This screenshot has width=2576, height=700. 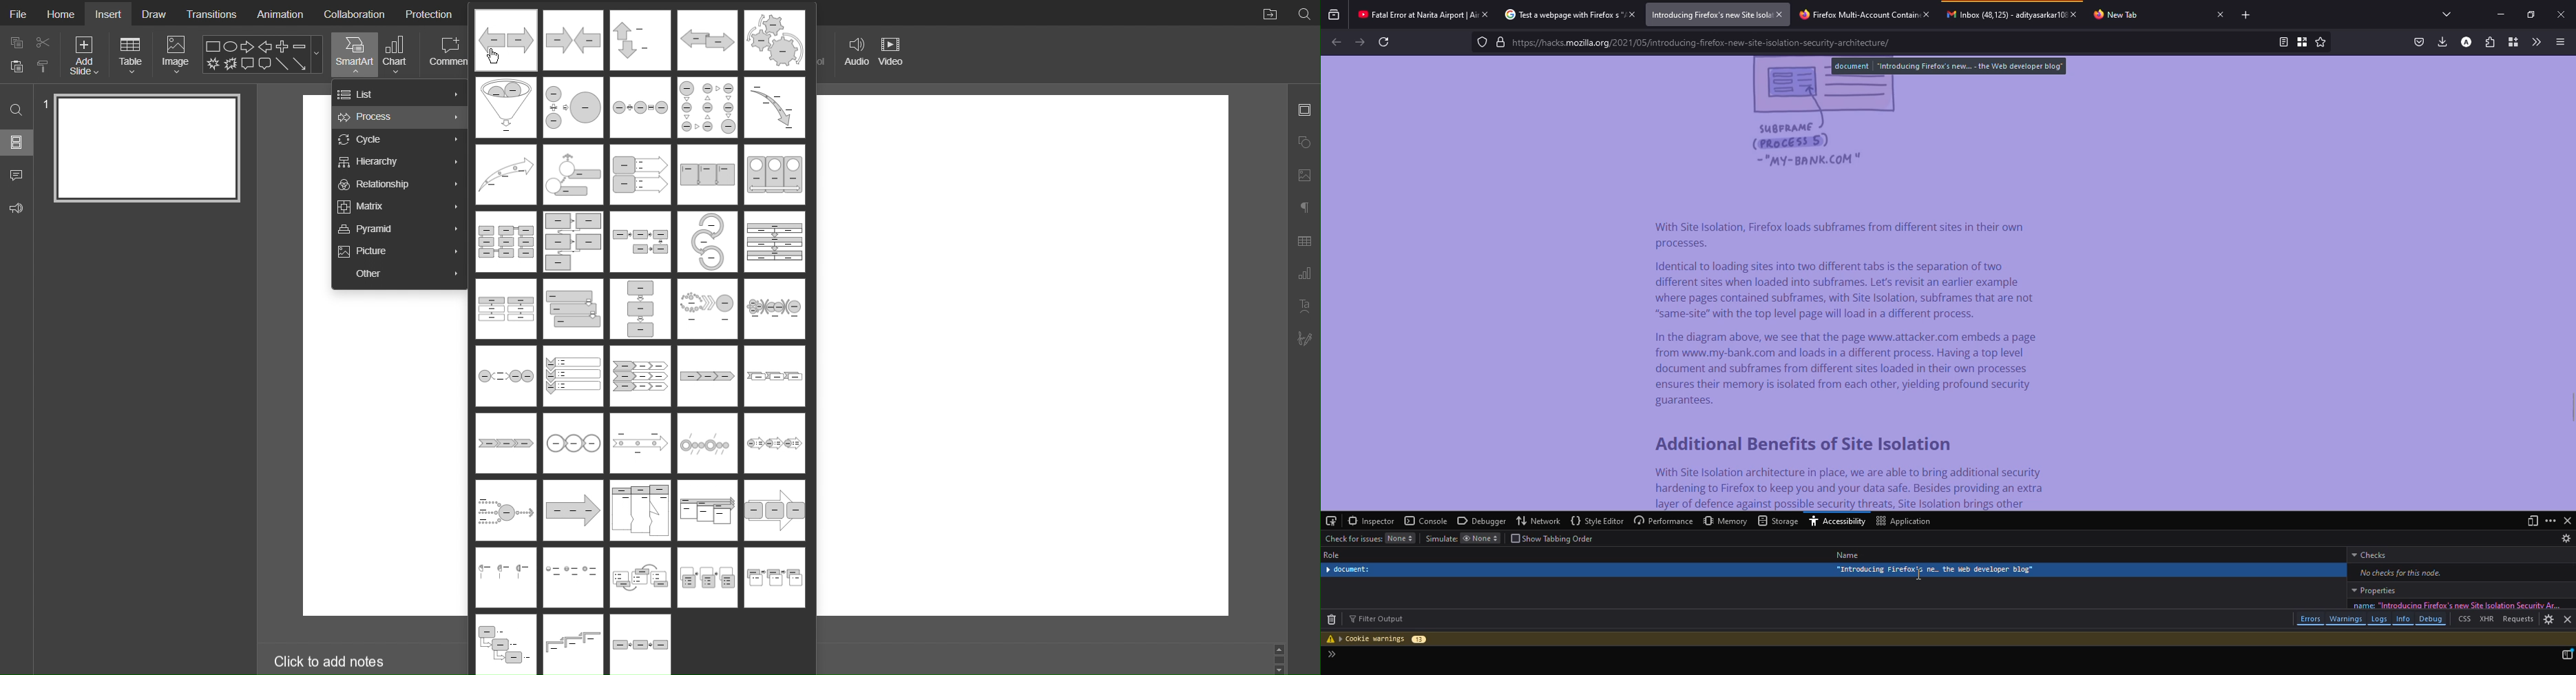 What do you see at coordinates (1384, 42) in the screenshot?
I see `refresh` at bounding box center [1384, 42].